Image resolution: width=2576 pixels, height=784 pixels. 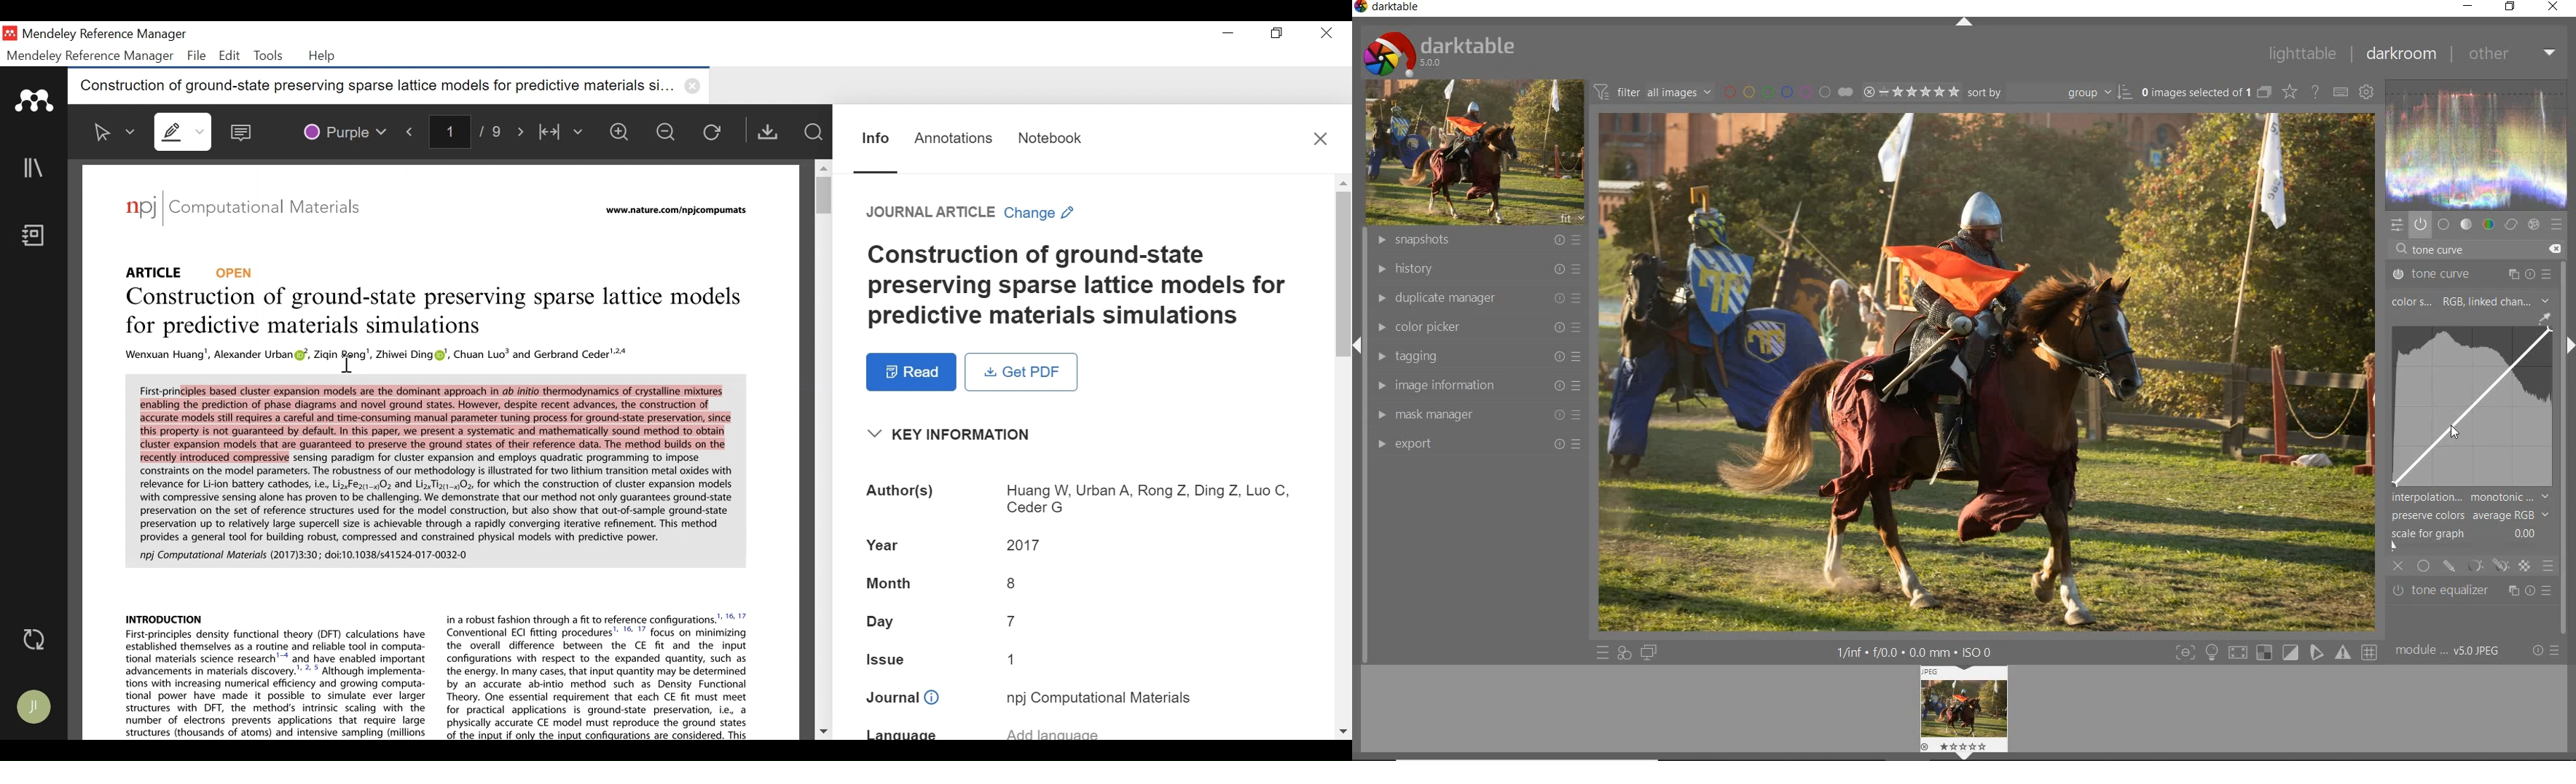 What do you see at coordinates (242, 132) in the screenshot?
I see `Comment` at bounding box center [242, 132].